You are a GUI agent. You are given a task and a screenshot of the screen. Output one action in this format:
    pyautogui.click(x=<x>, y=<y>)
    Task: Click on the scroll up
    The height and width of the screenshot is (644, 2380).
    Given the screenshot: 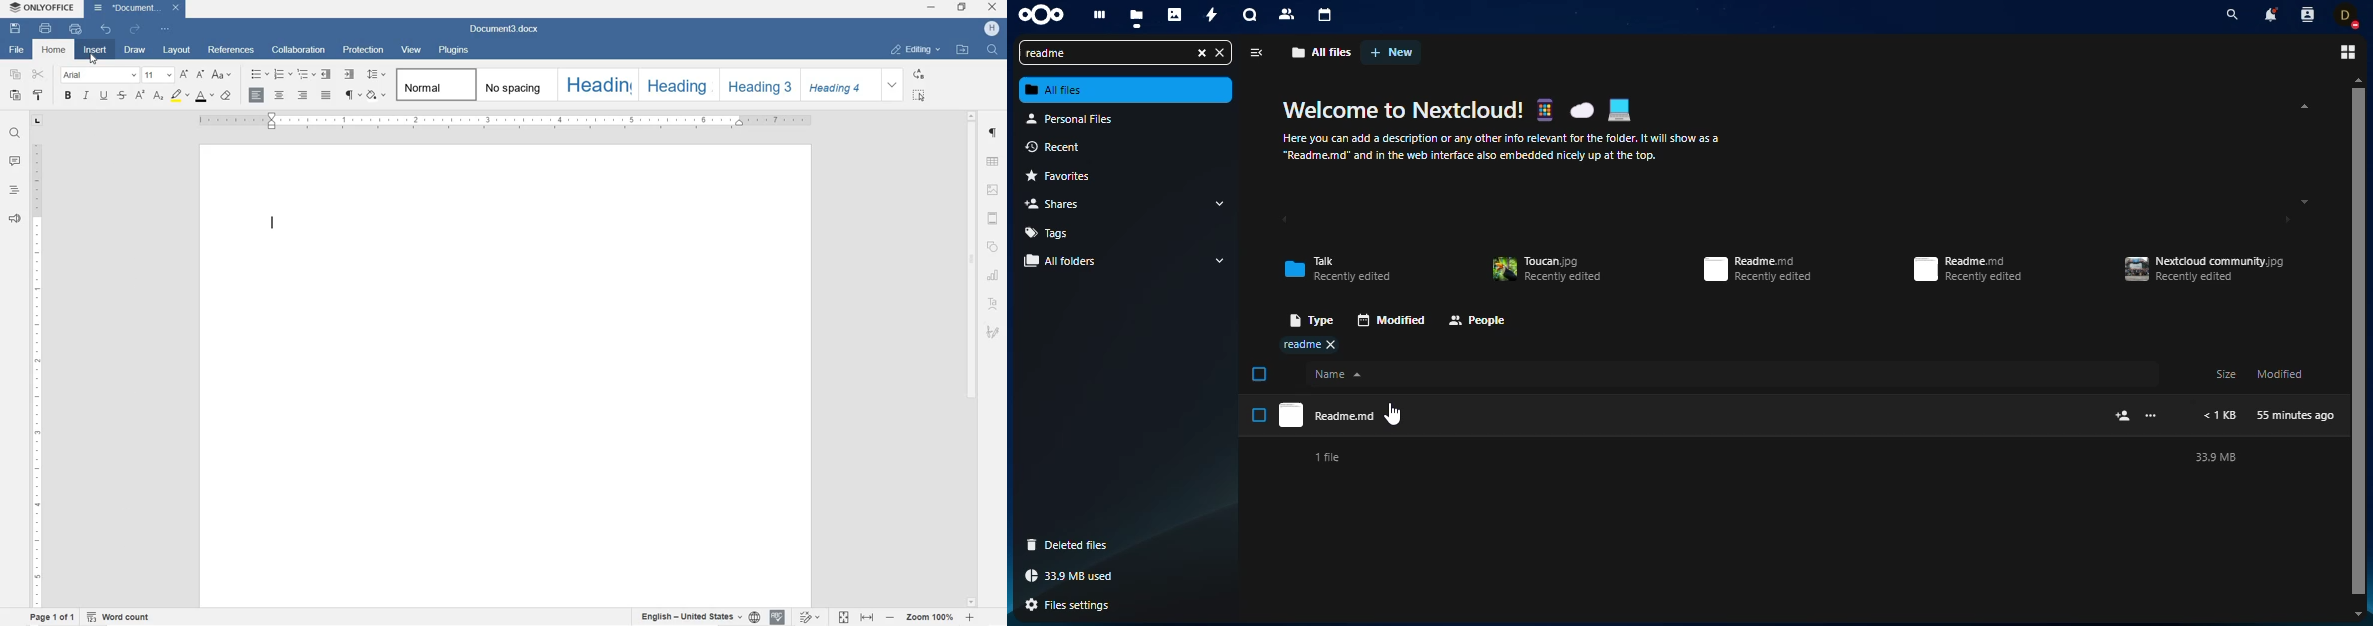 What is the action you would take?
    pyautogui.click(x=2301, y=106)
    